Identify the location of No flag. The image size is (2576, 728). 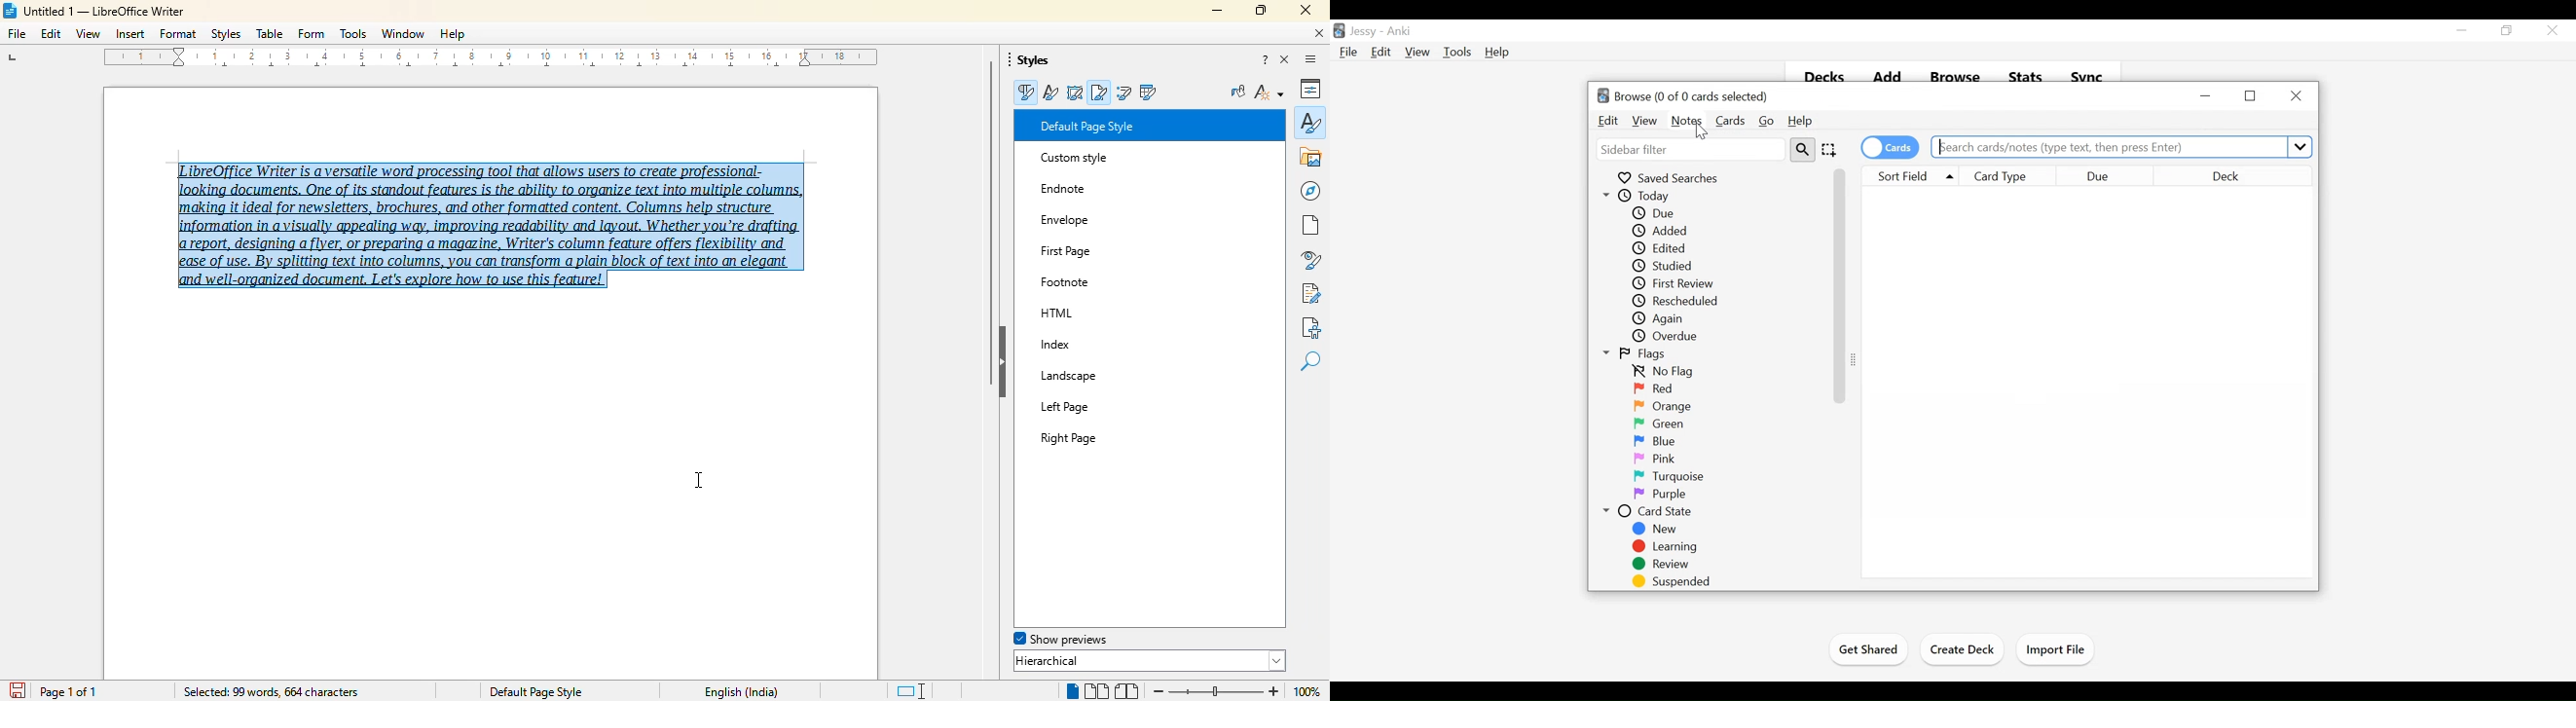
(1666, 372).